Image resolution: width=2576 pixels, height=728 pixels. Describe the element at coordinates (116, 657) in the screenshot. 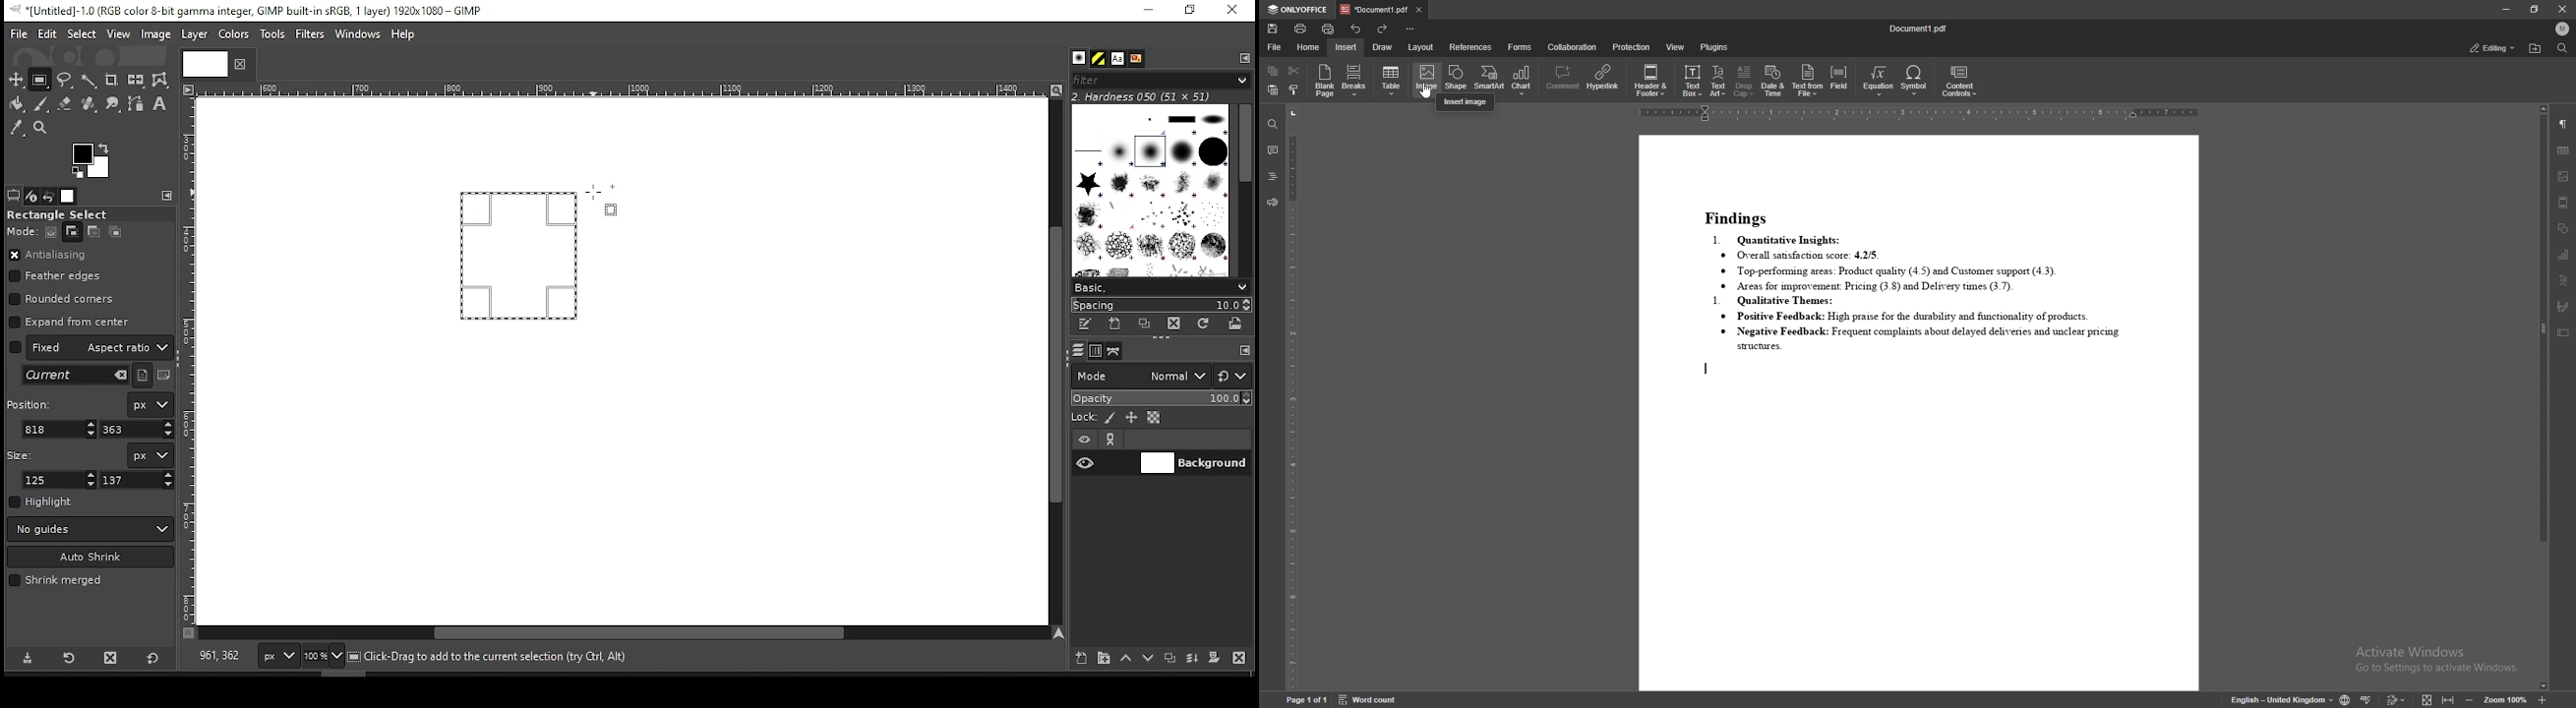

I see `delete tool preset` at that location.